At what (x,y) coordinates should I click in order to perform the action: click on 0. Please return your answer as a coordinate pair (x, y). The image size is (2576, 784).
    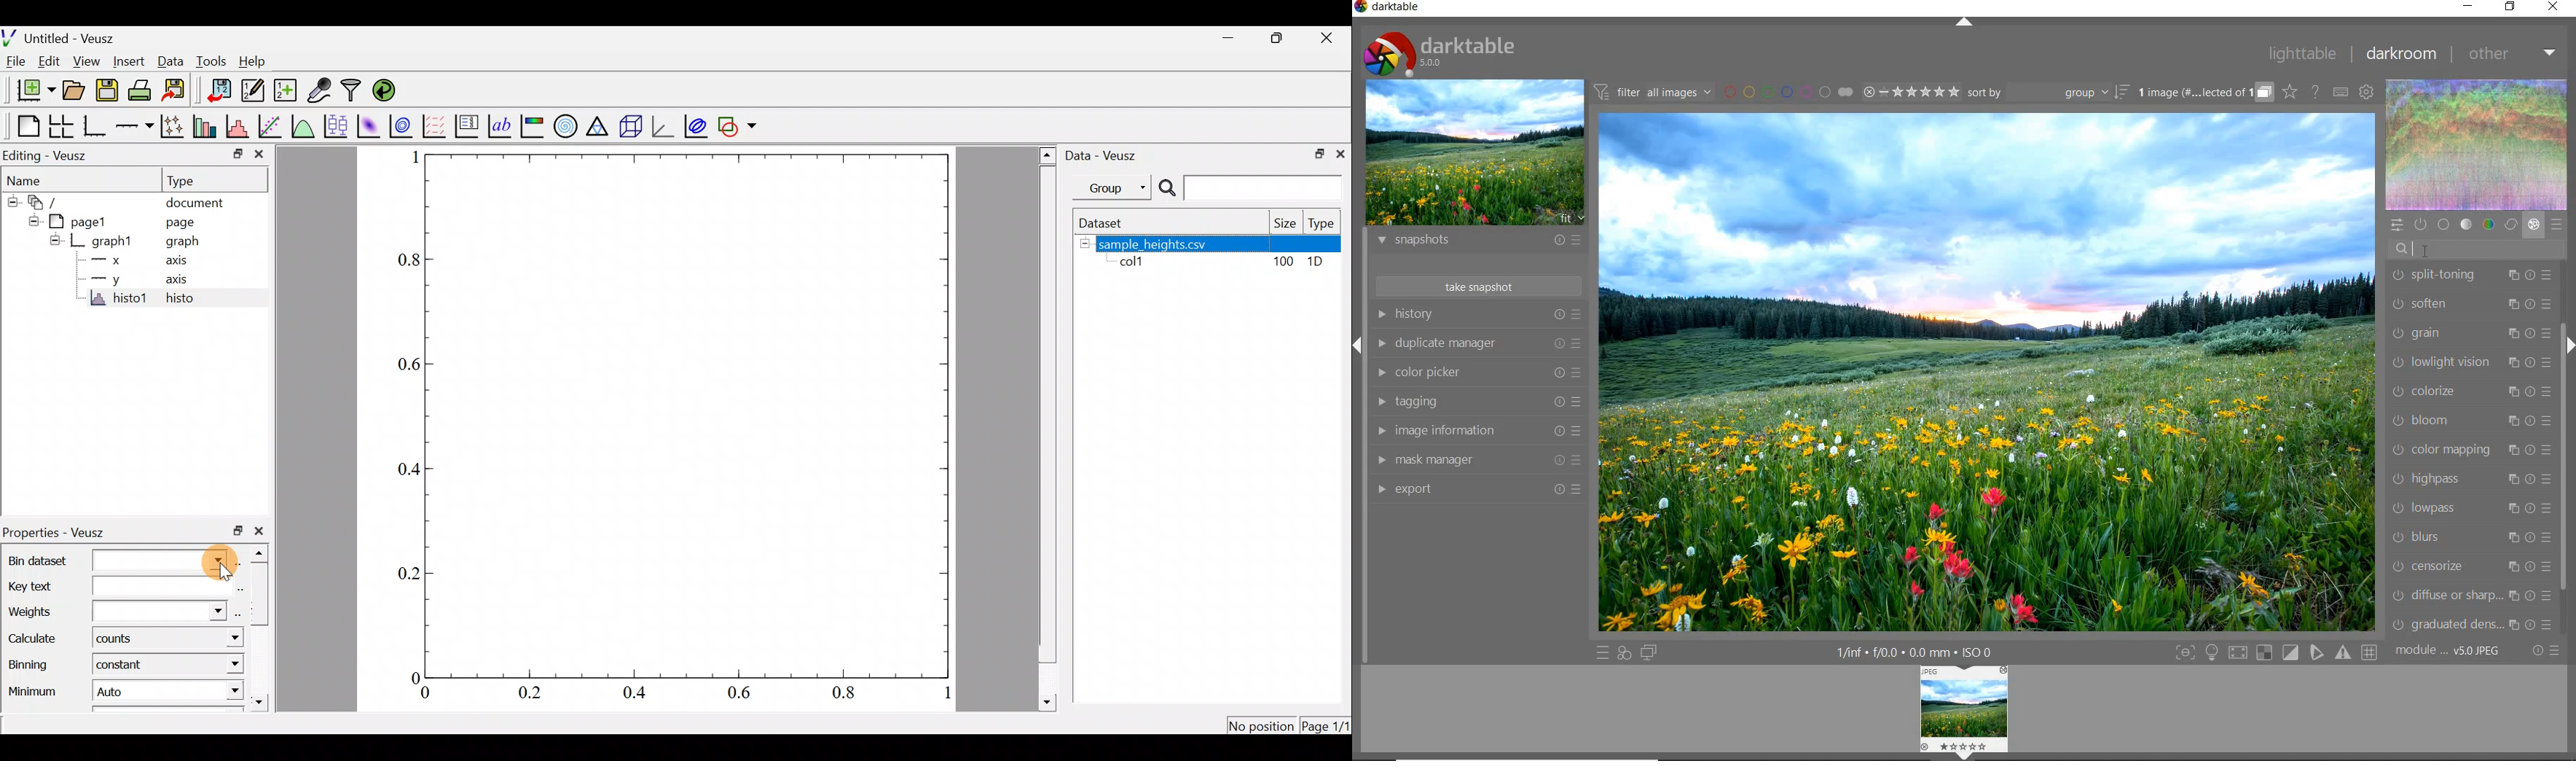
    Looking at the image, I should click on (408, 675).